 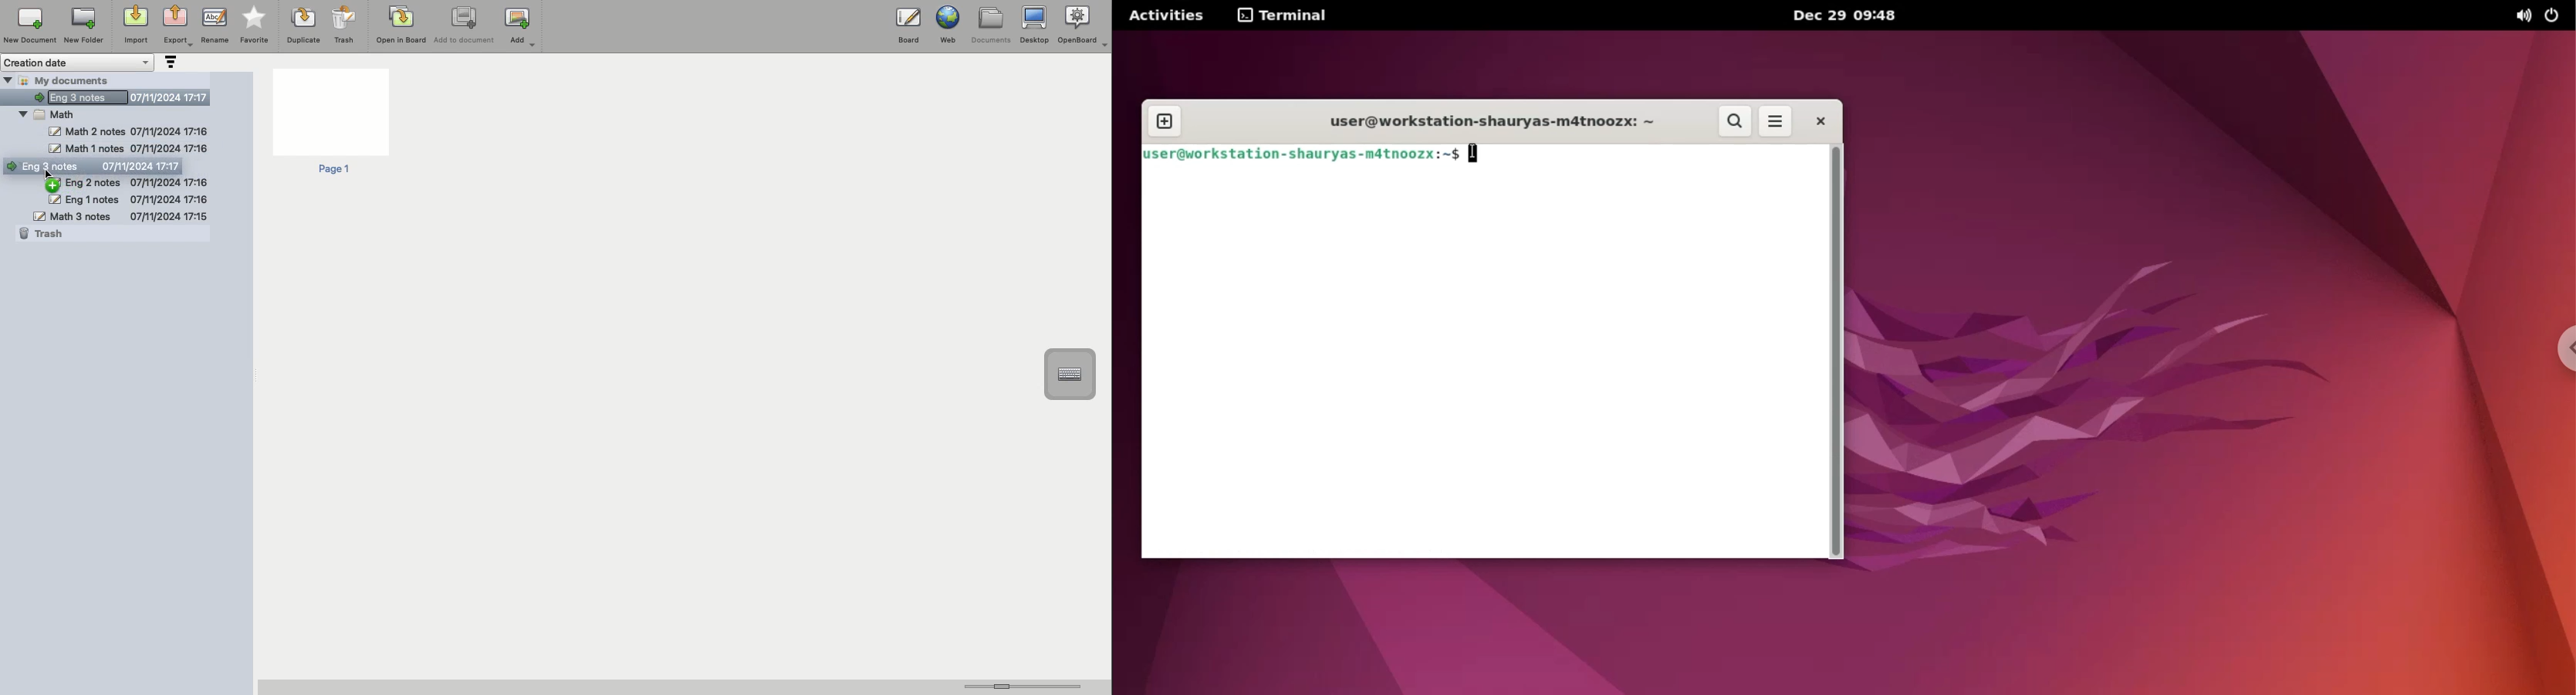 What do you see at coordinates (1164, 121) in the screenshot?
I see `new tab` at bounding box center [1164, 121].